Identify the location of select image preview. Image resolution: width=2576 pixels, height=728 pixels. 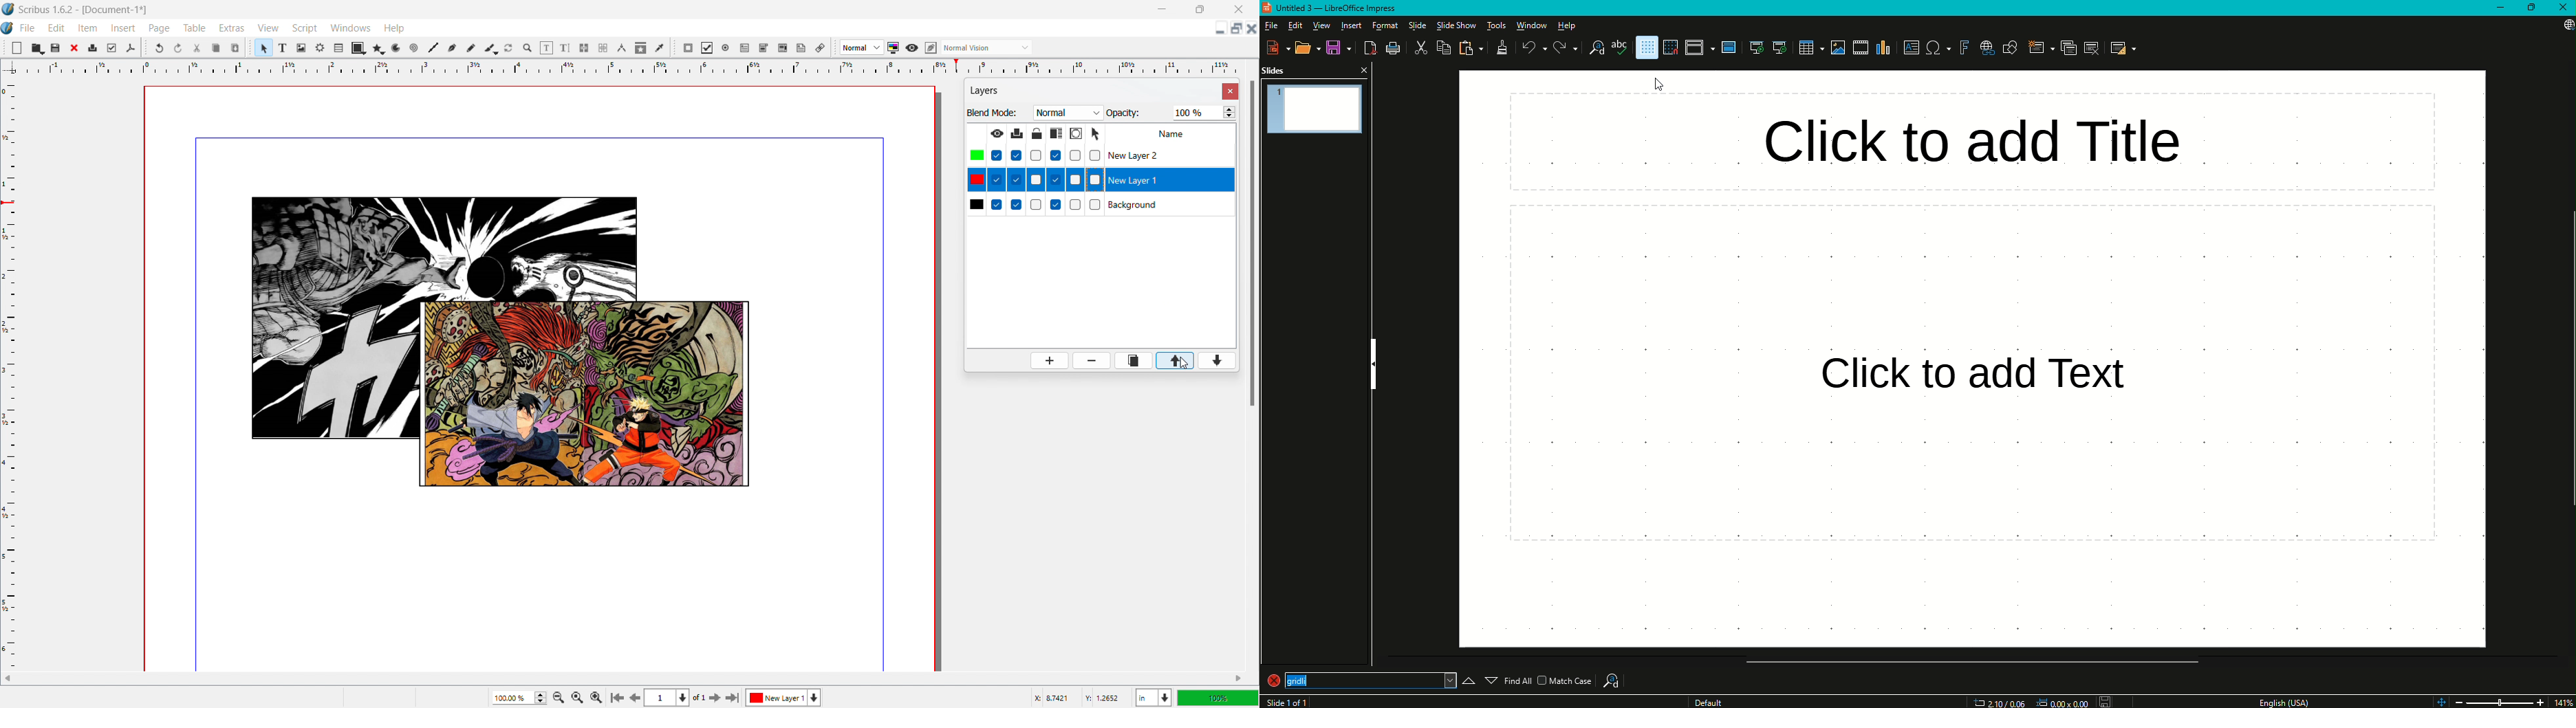
(862, 47).